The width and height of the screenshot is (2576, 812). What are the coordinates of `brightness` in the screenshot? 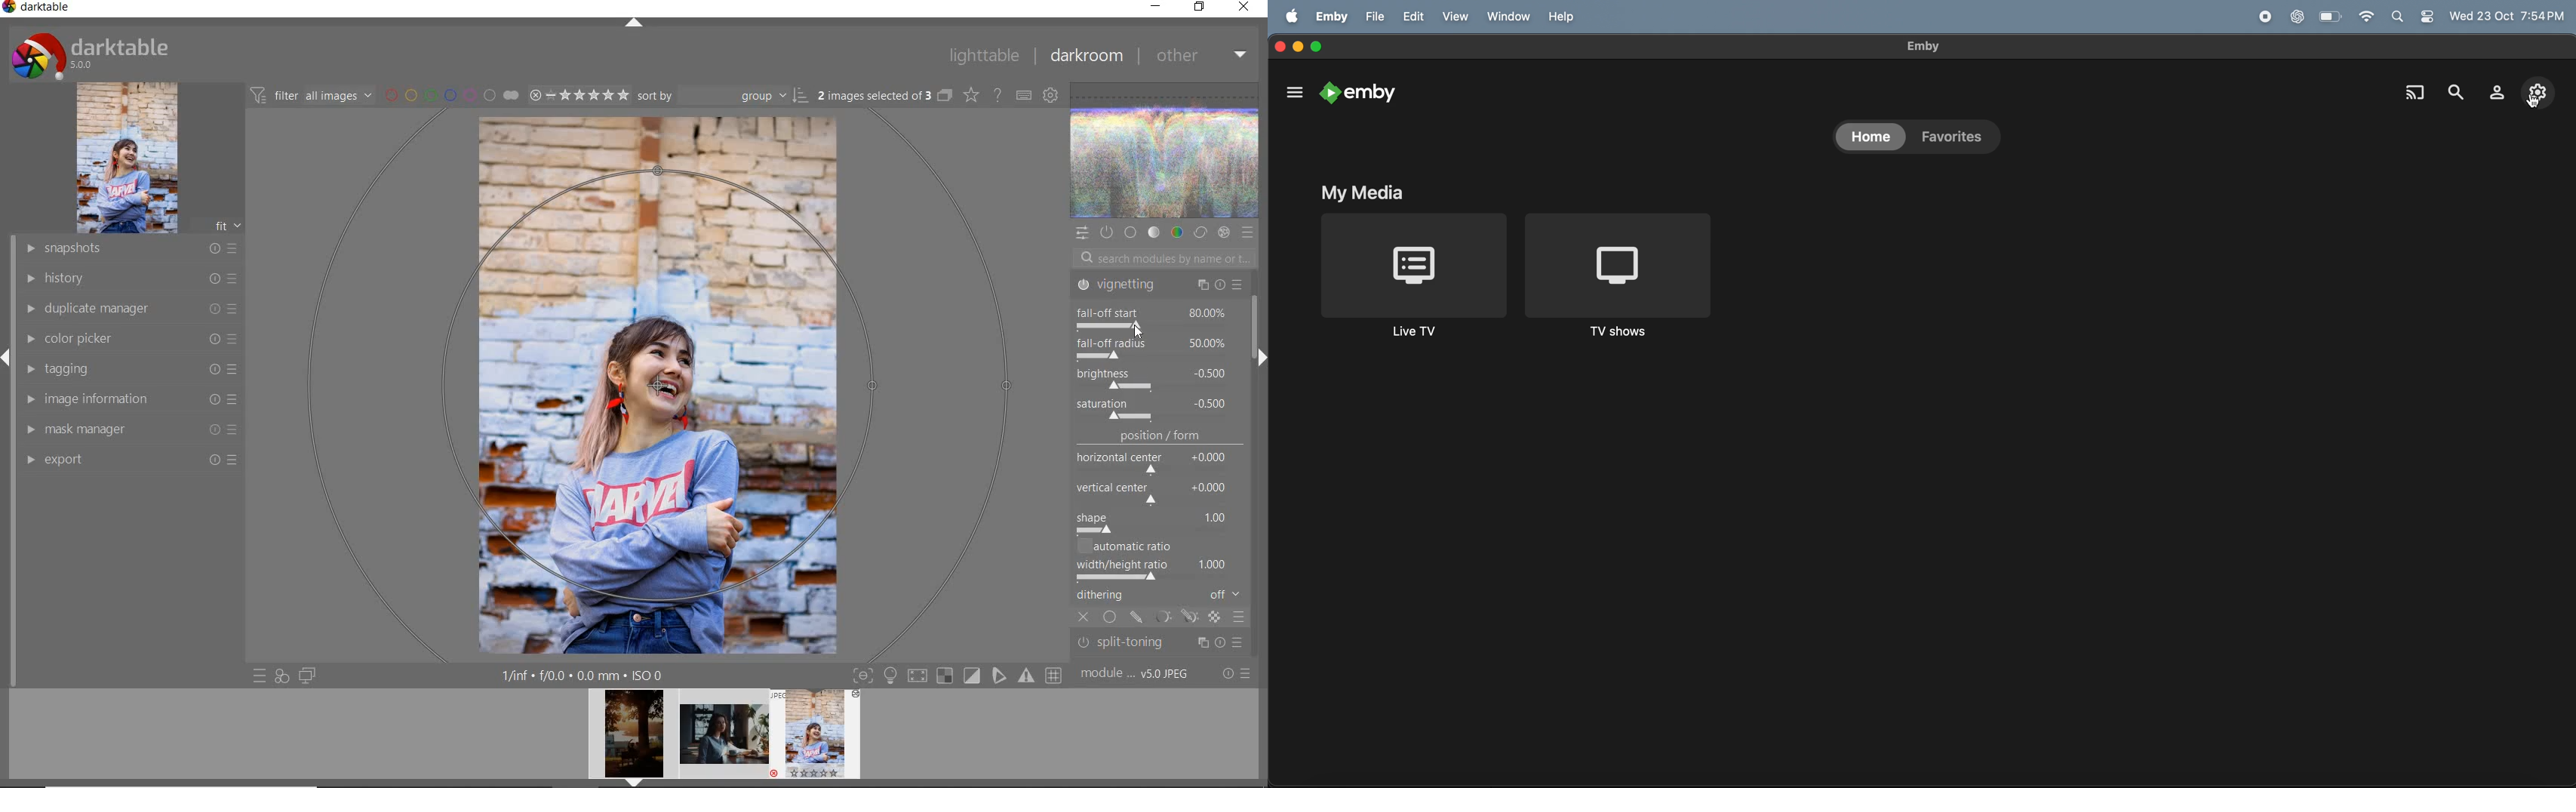 It's located at (1152, 377).